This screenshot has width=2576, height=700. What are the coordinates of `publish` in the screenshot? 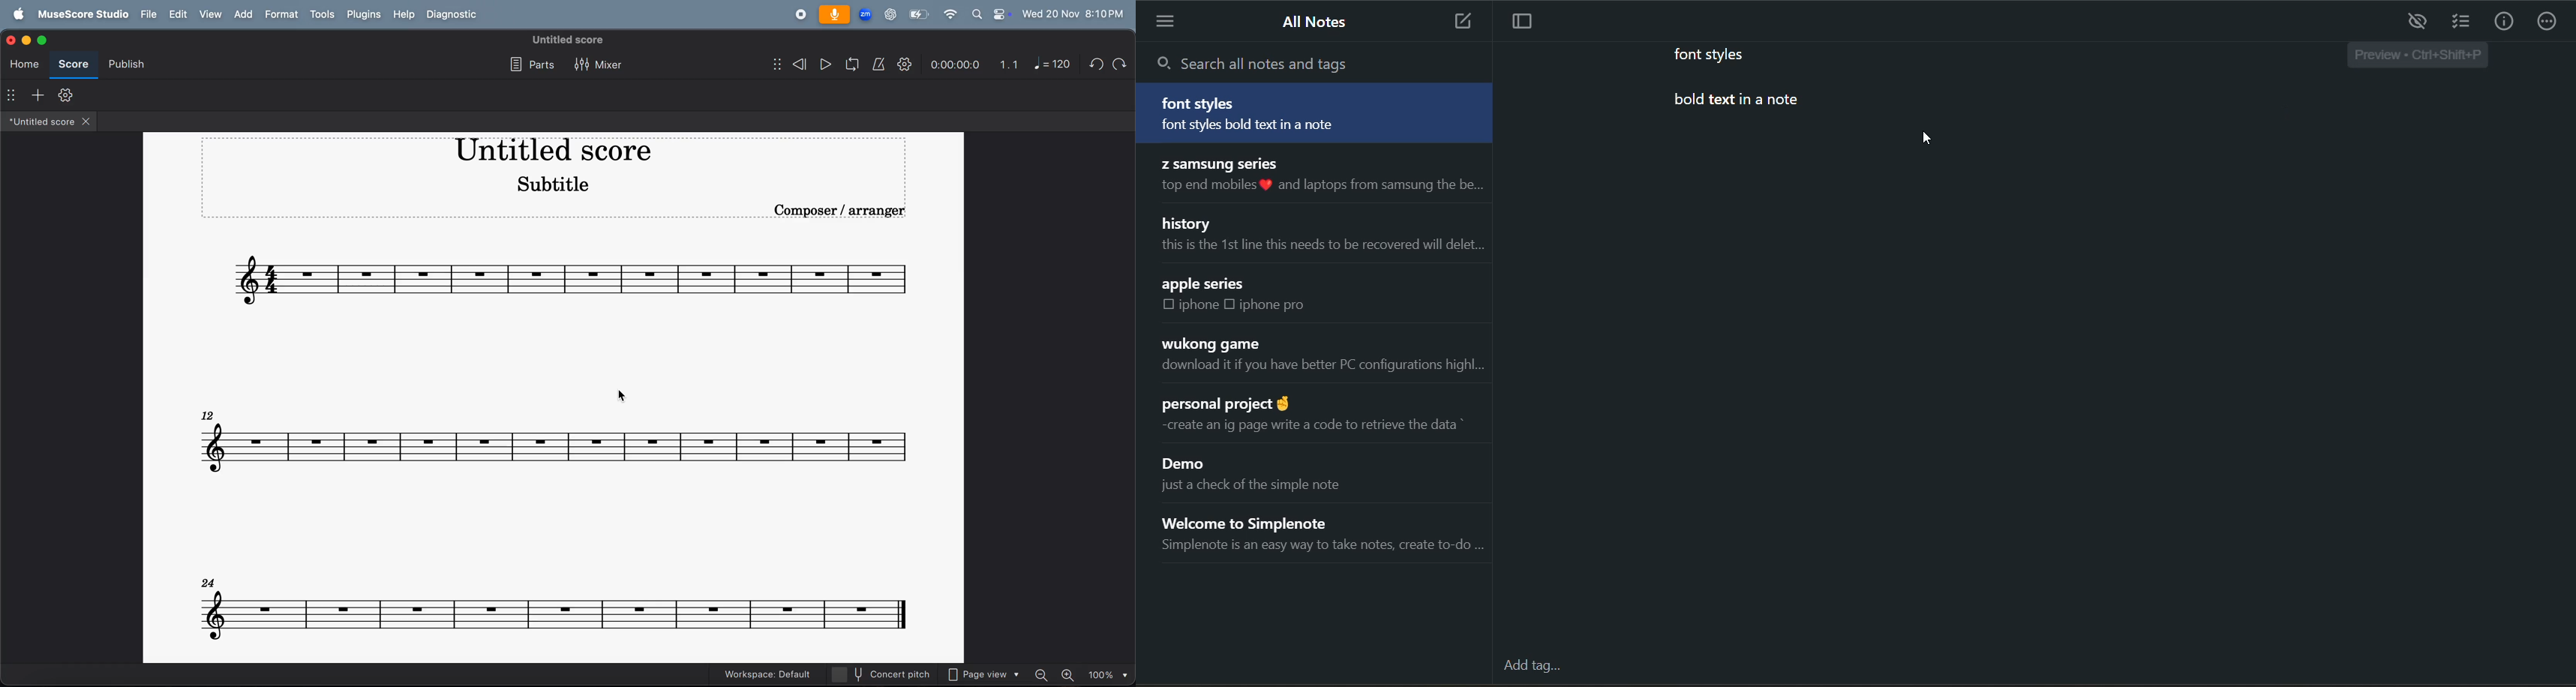 It's located at (128, 63).